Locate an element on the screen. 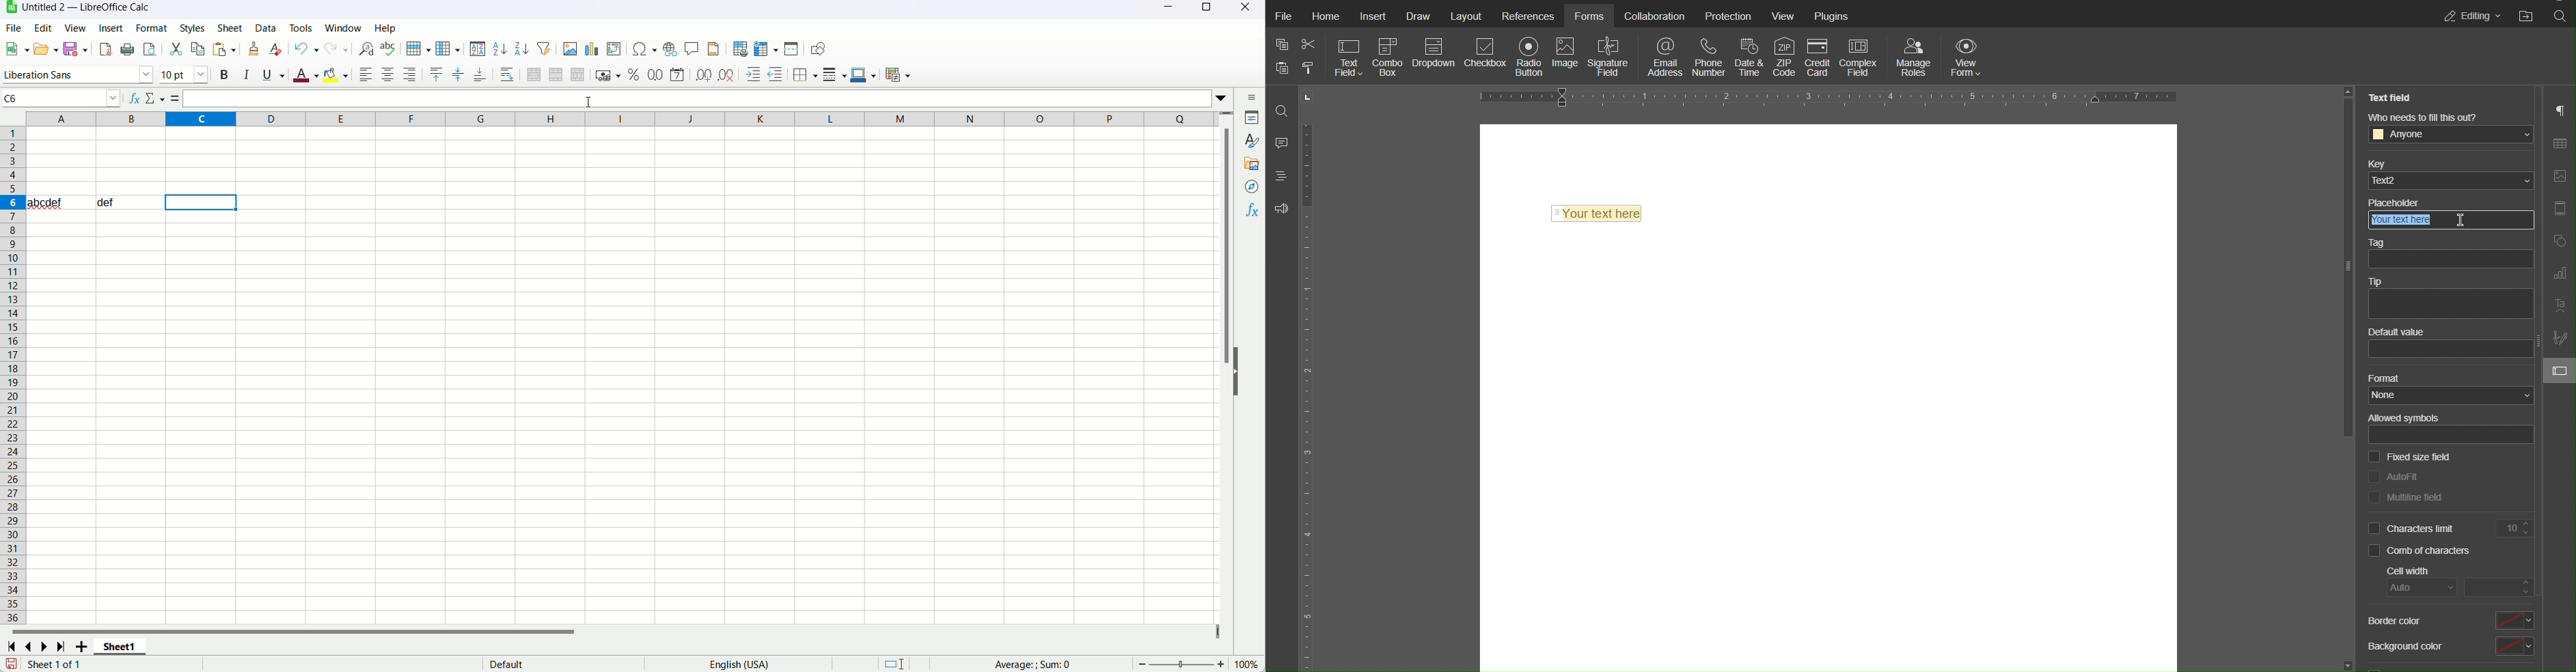  freeze rows and column is located at coordinates (767, 48).